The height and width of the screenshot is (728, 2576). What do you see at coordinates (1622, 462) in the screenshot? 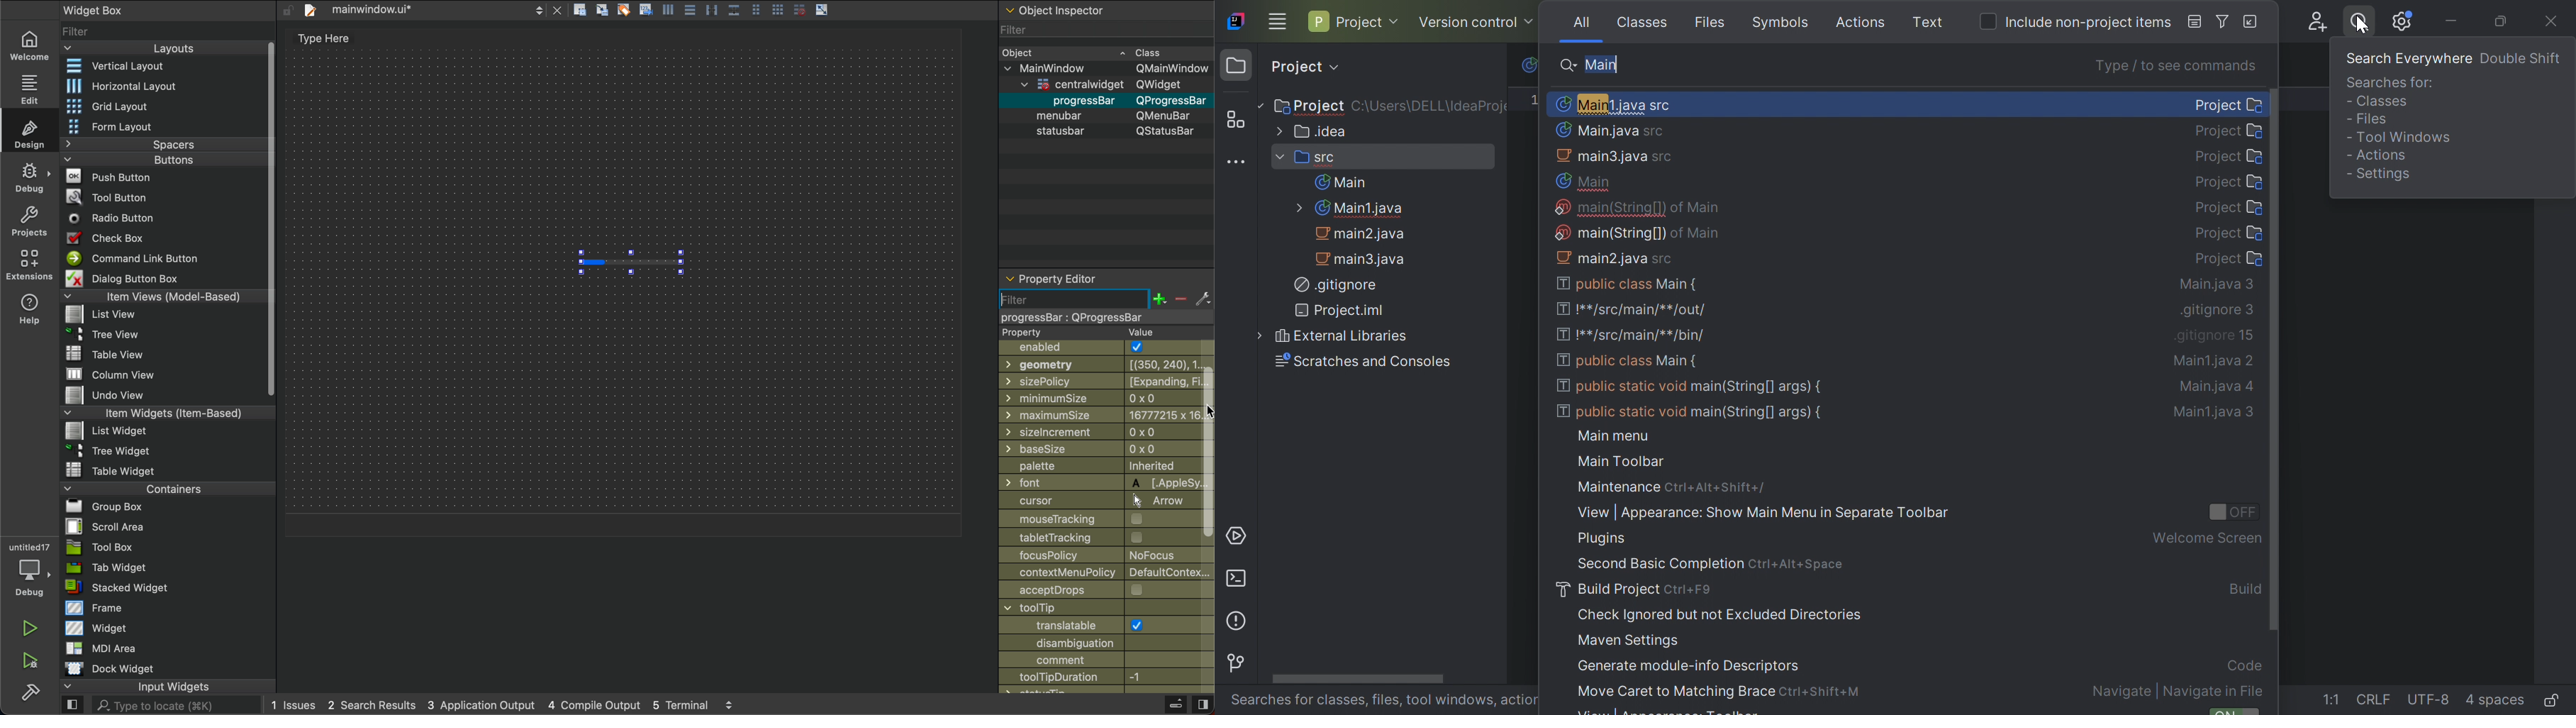
I see `Main toolbar` at bounding box center [1622, 462].